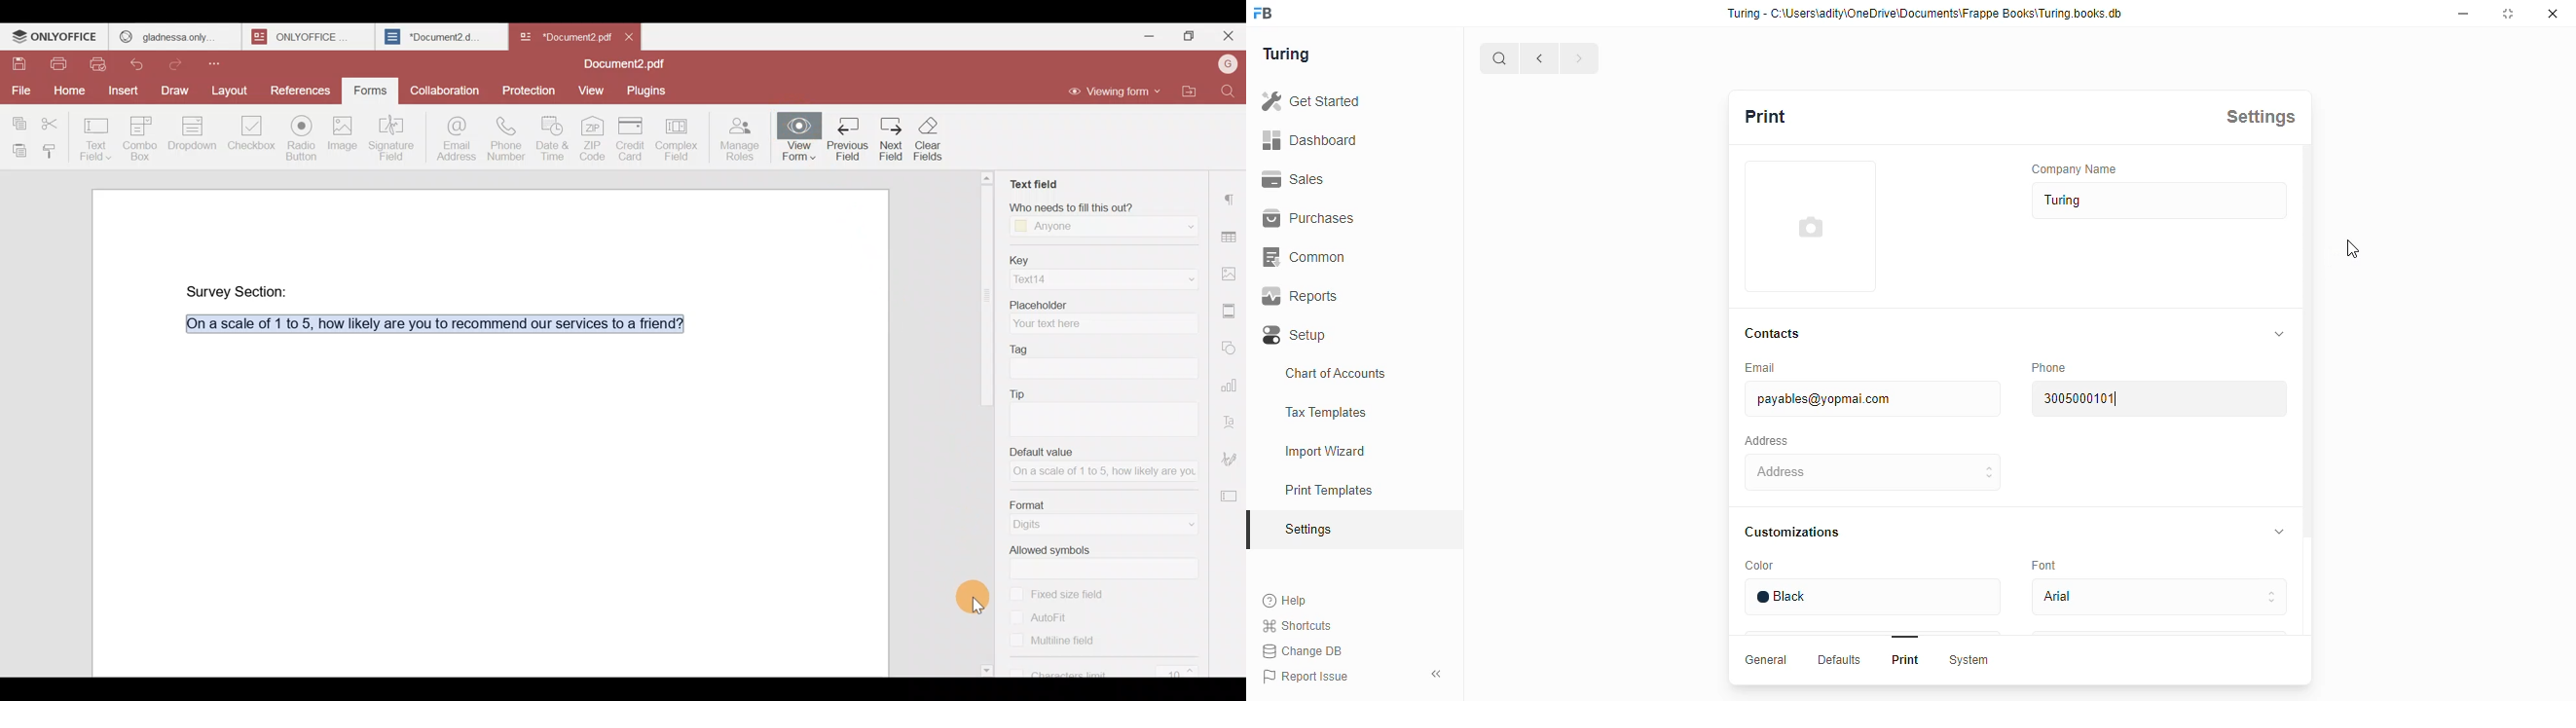 The image size is (2576, 728). Describe the element at coordinates (1867, 473) in the screenshot. I see `Address` at that location.